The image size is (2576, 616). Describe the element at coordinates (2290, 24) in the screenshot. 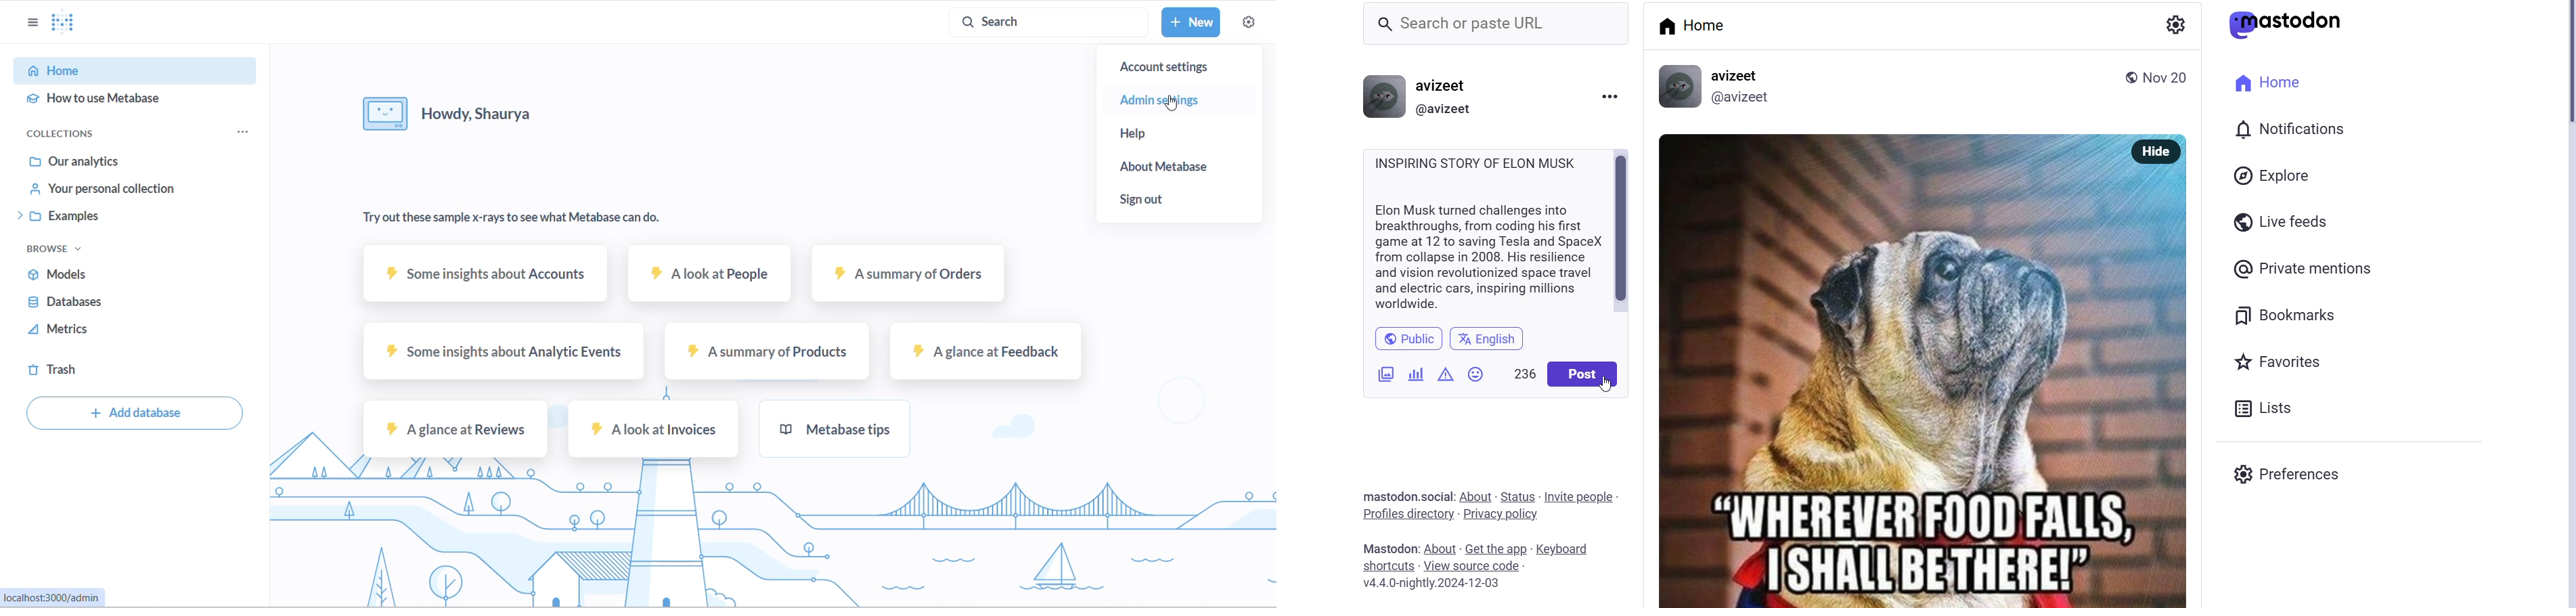

I see `logo` at that location.